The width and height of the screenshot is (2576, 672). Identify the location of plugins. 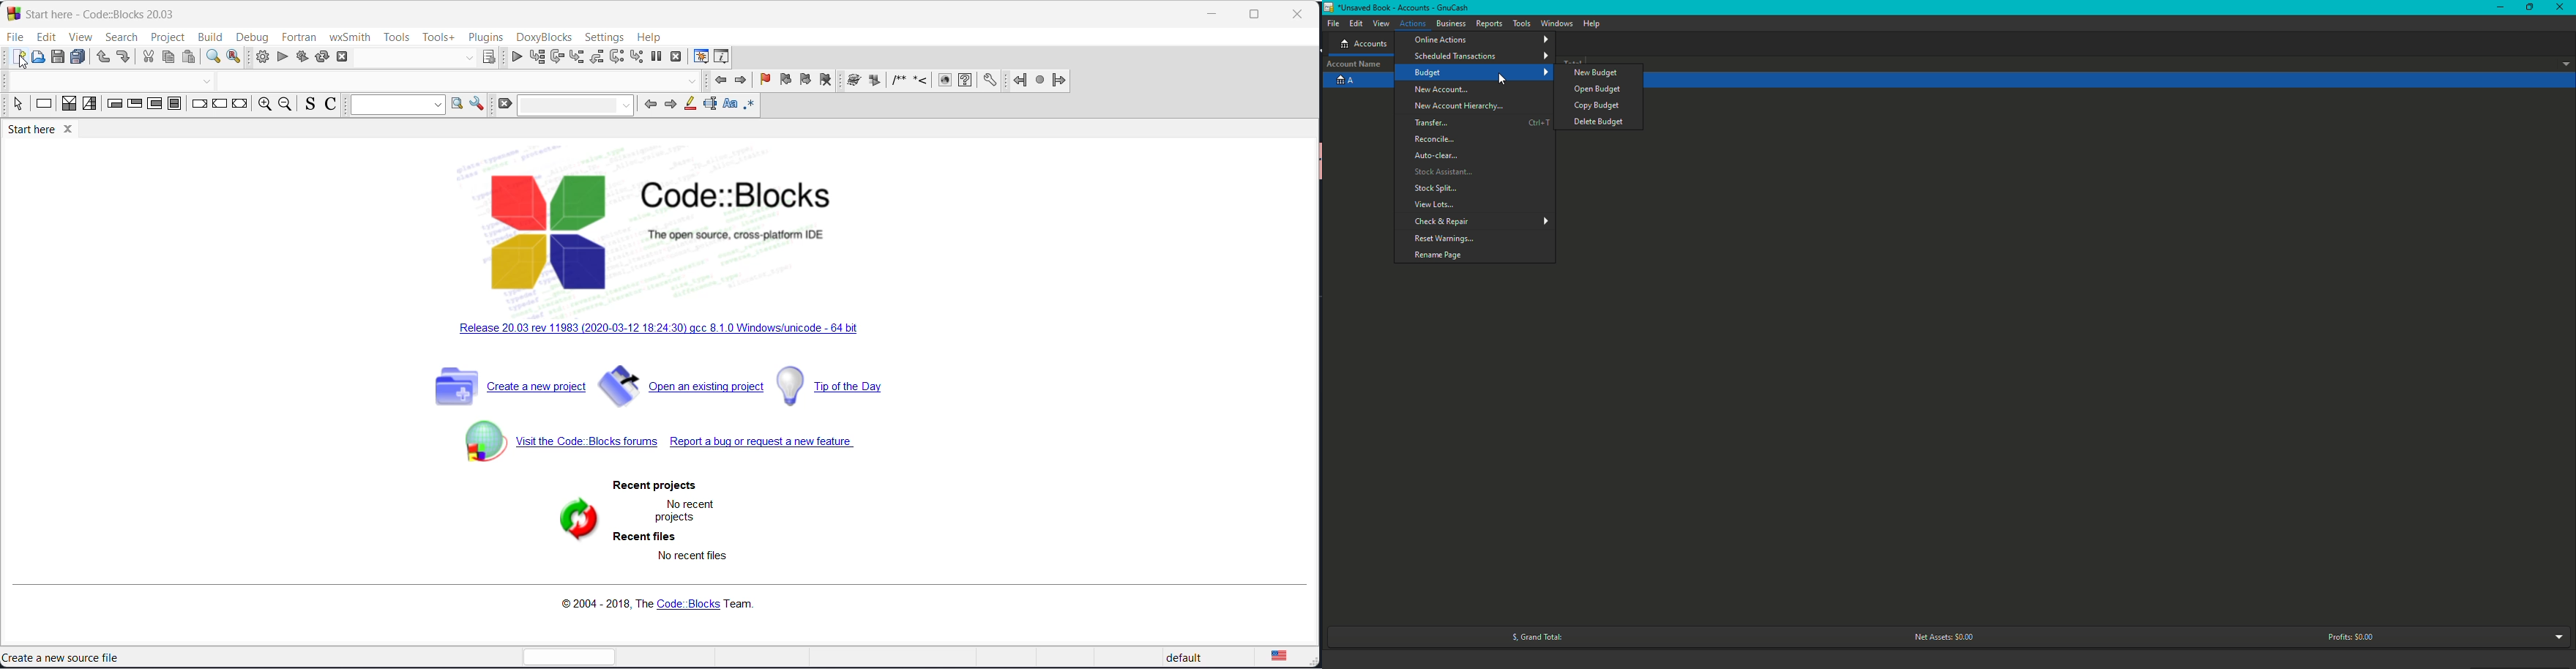
(485, 37).